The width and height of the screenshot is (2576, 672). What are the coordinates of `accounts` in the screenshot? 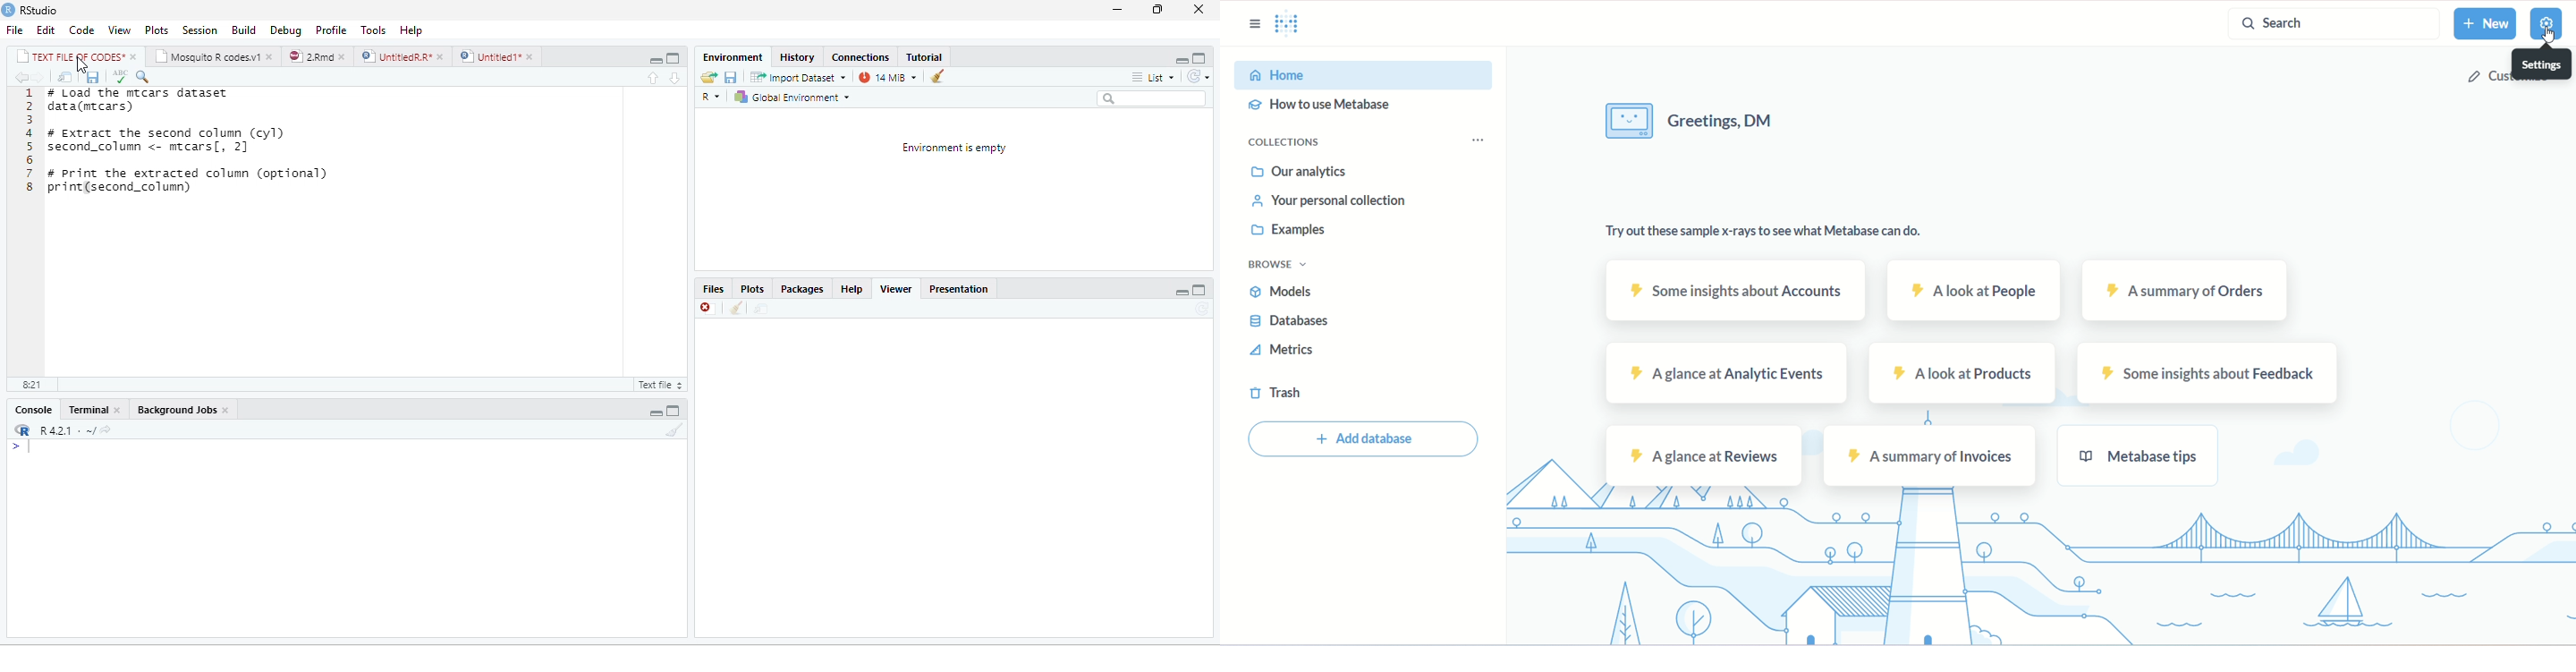 It's located at (1734, 289).